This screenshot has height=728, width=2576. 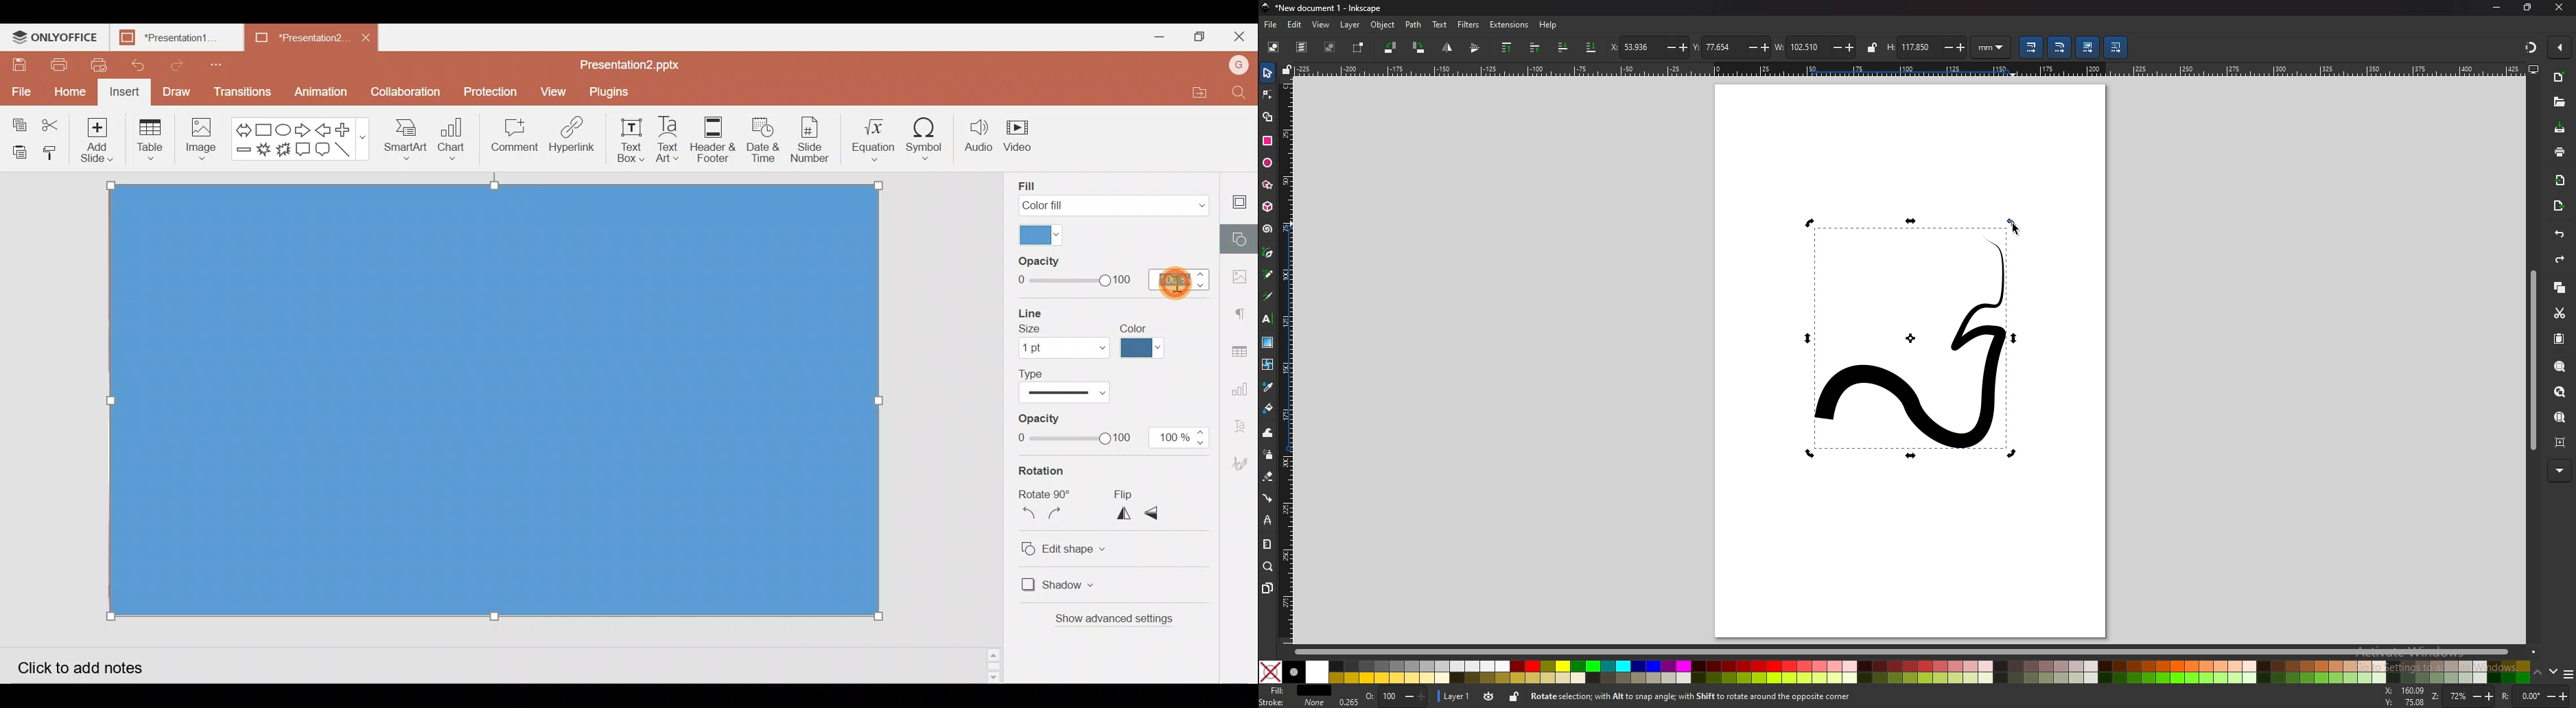 I want to click on 100%, so click(x=1180, y=277).